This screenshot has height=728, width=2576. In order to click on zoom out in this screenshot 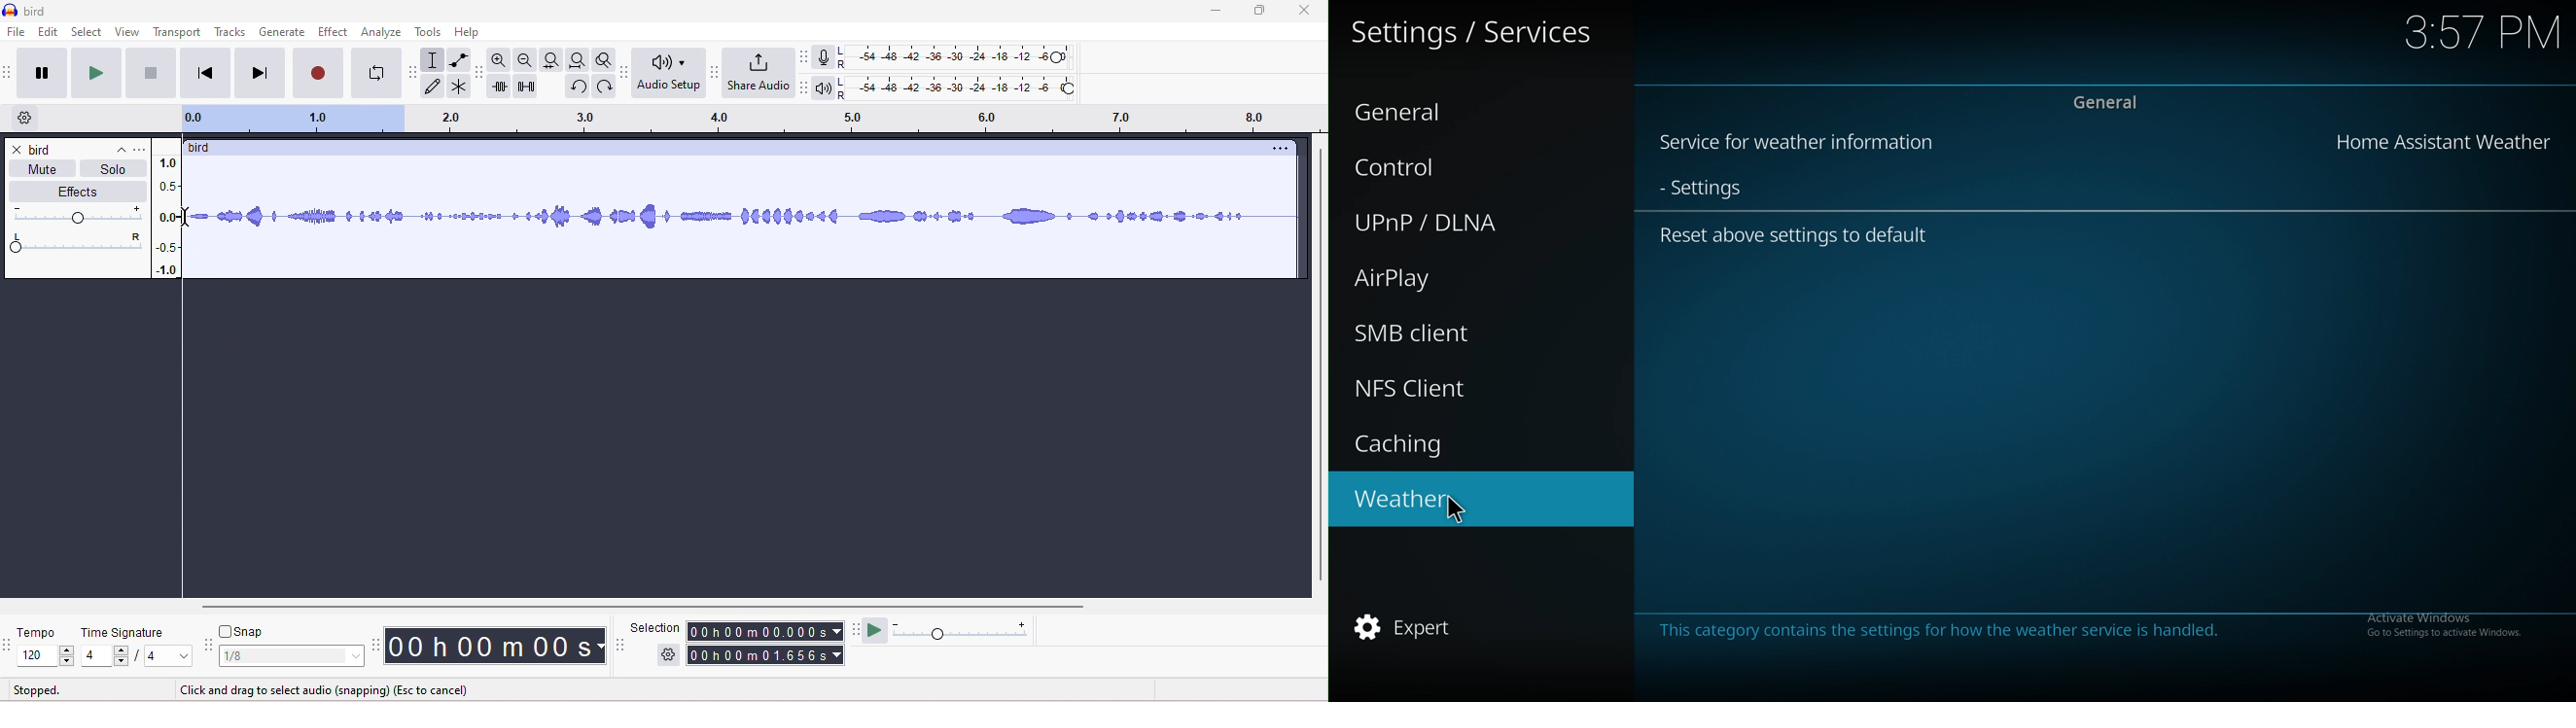, I will do `click(525, 60)`.